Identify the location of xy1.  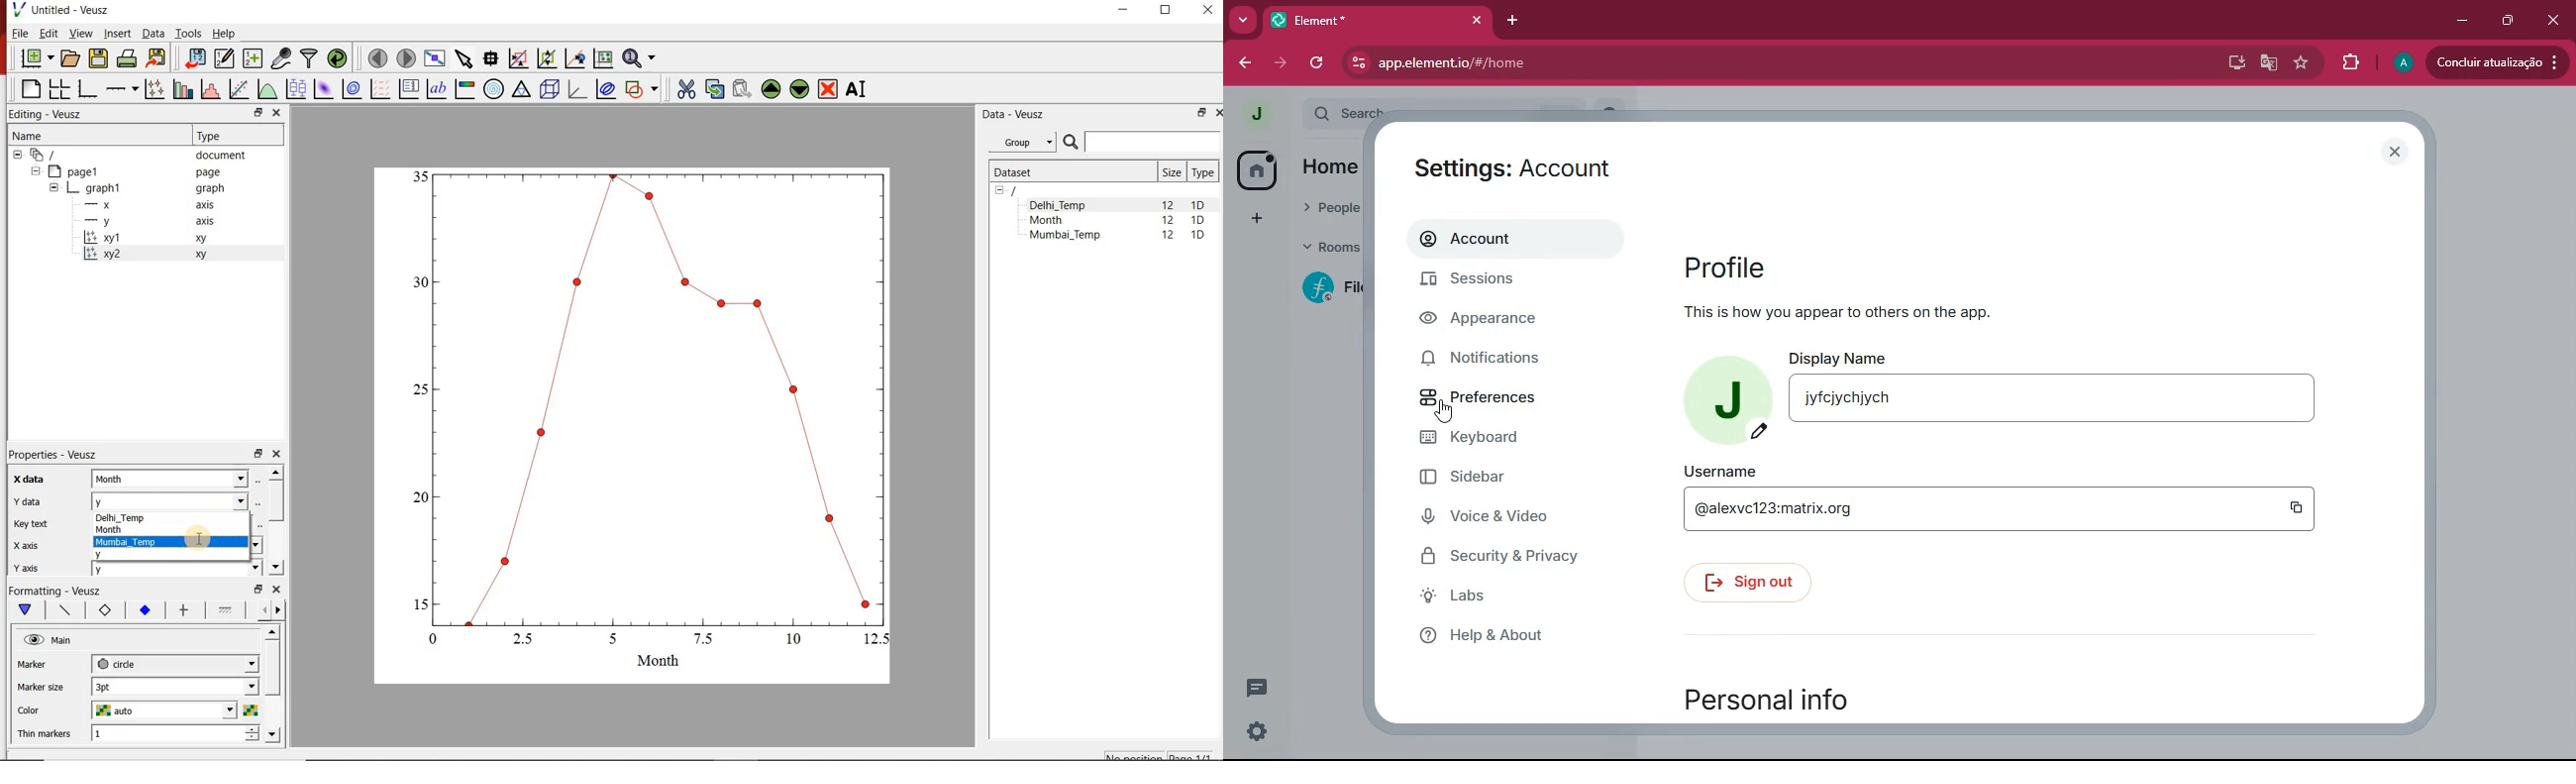
(152, 238).